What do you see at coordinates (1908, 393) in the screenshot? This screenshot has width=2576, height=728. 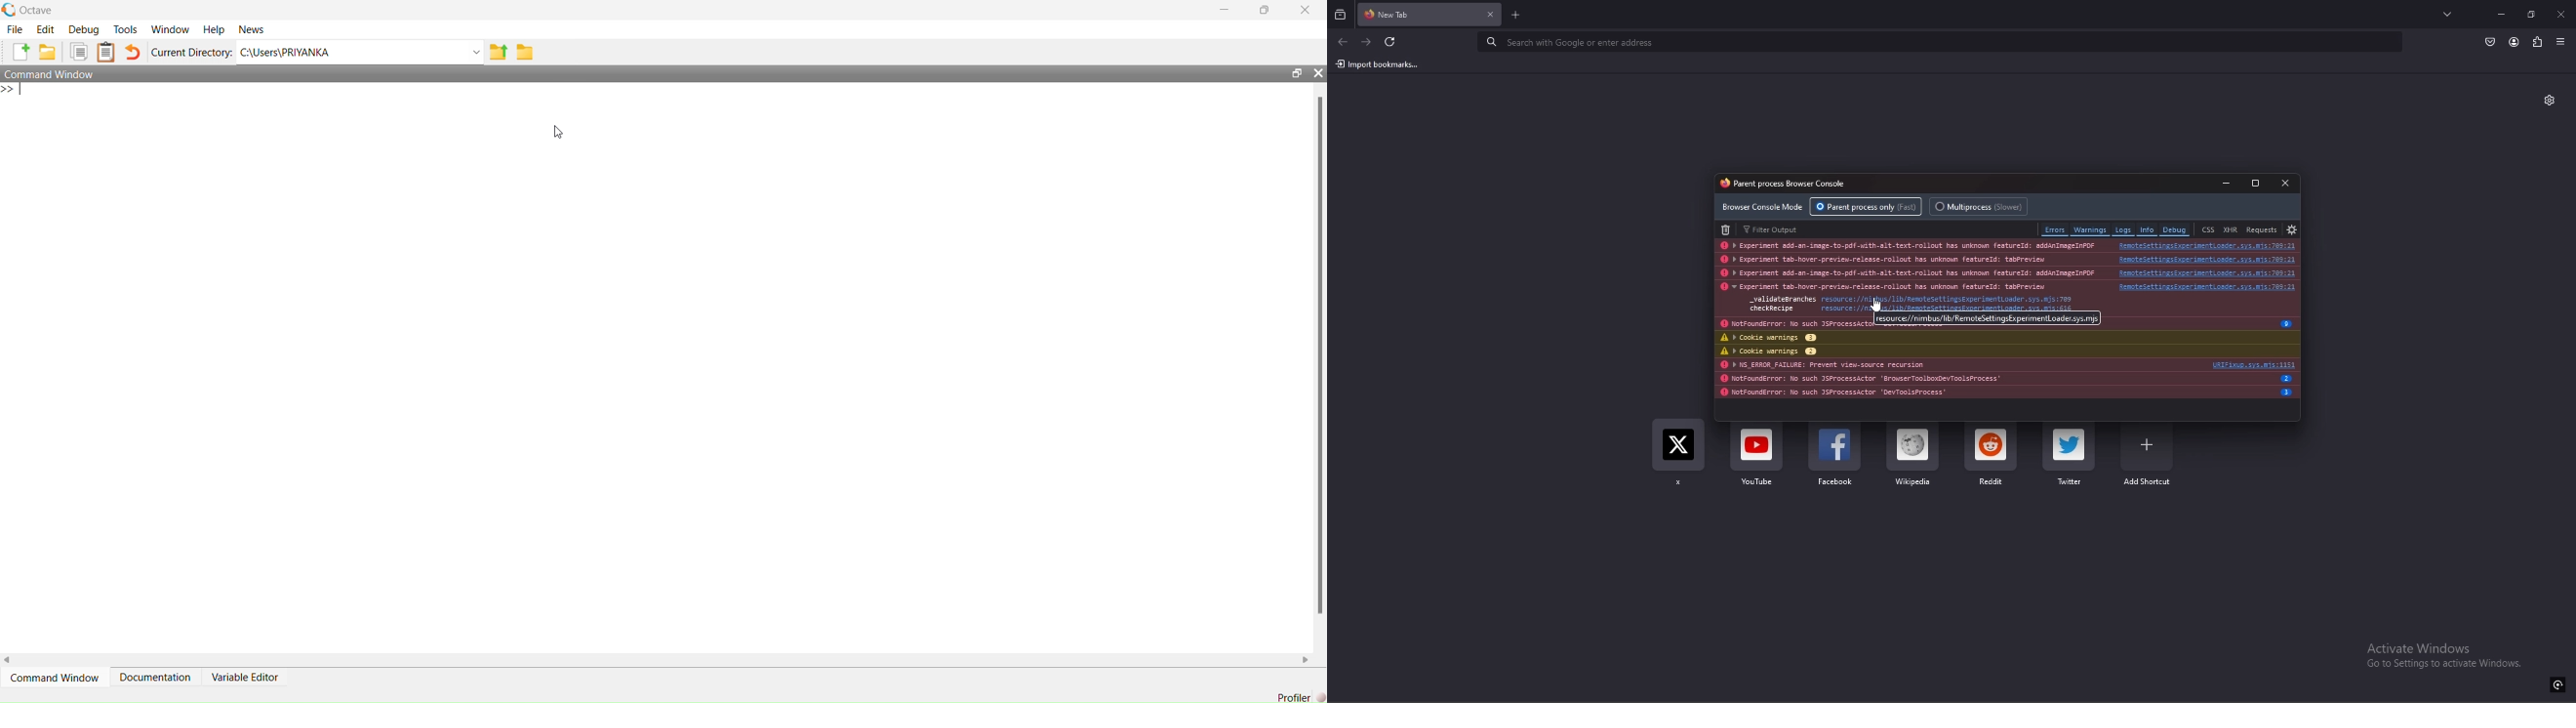 I see `log` at bounding box center [1908, 393].